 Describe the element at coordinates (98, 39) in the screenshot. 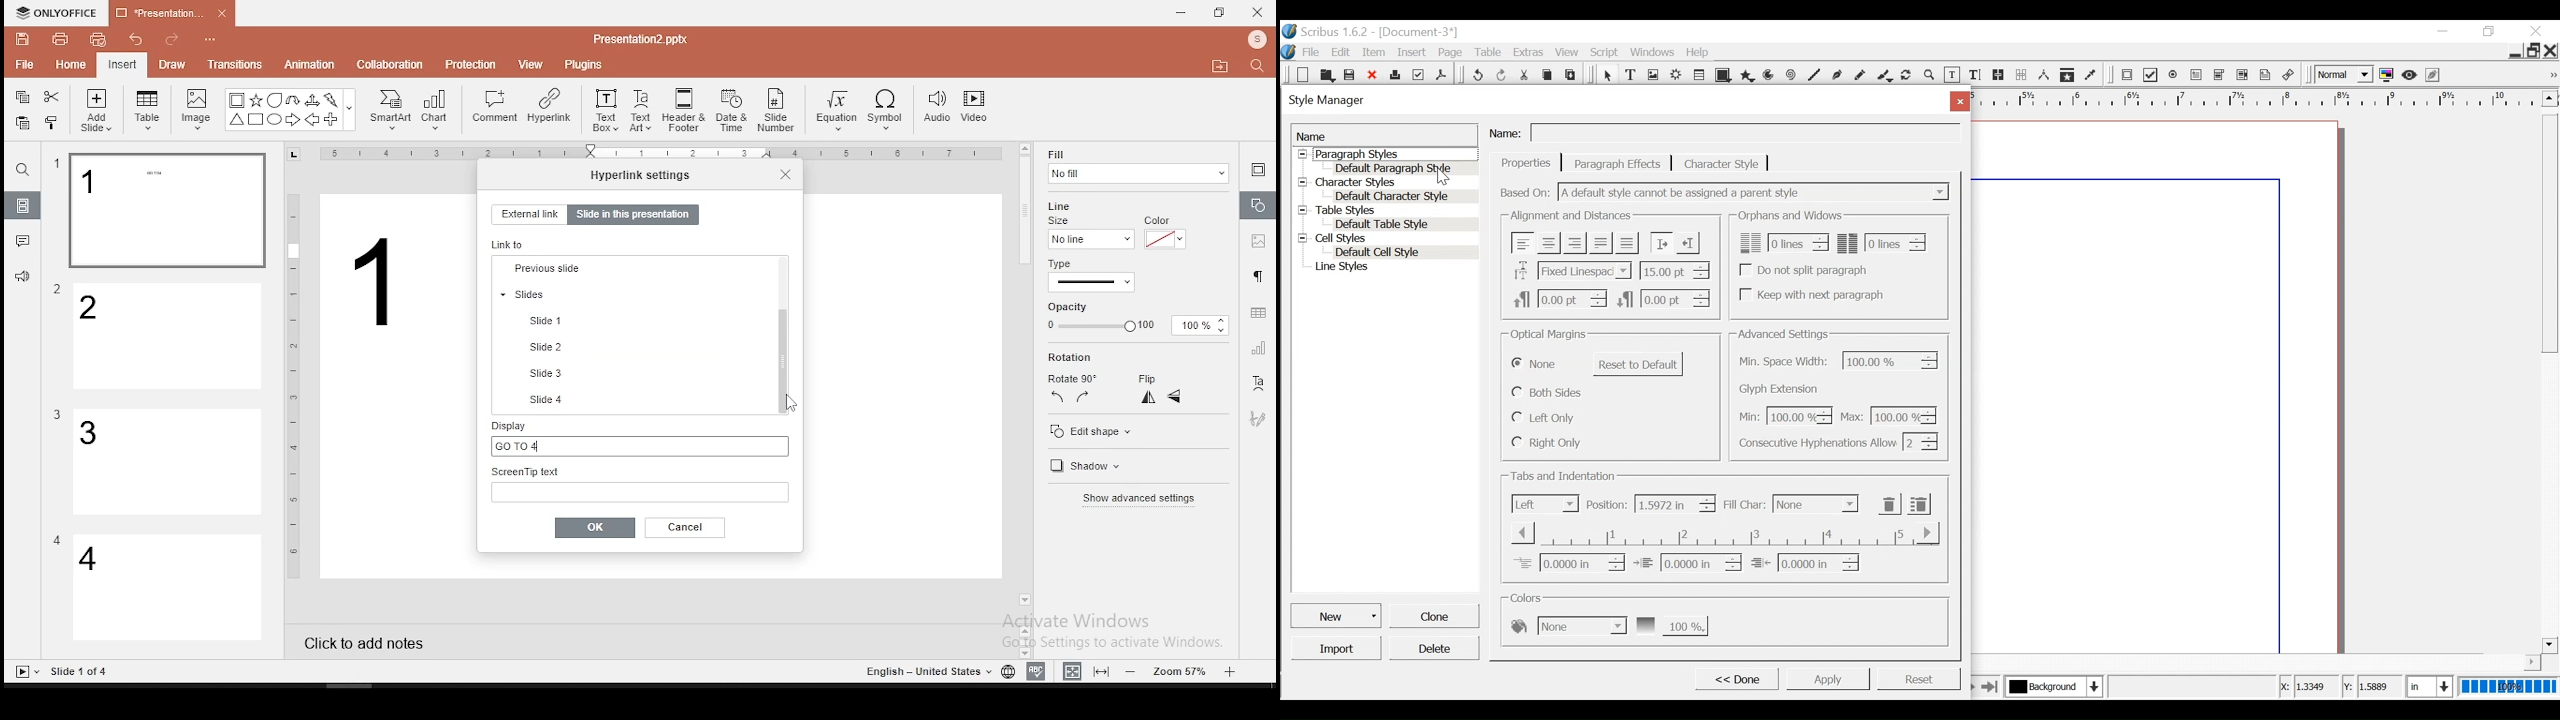

I see `quick print` at that location.